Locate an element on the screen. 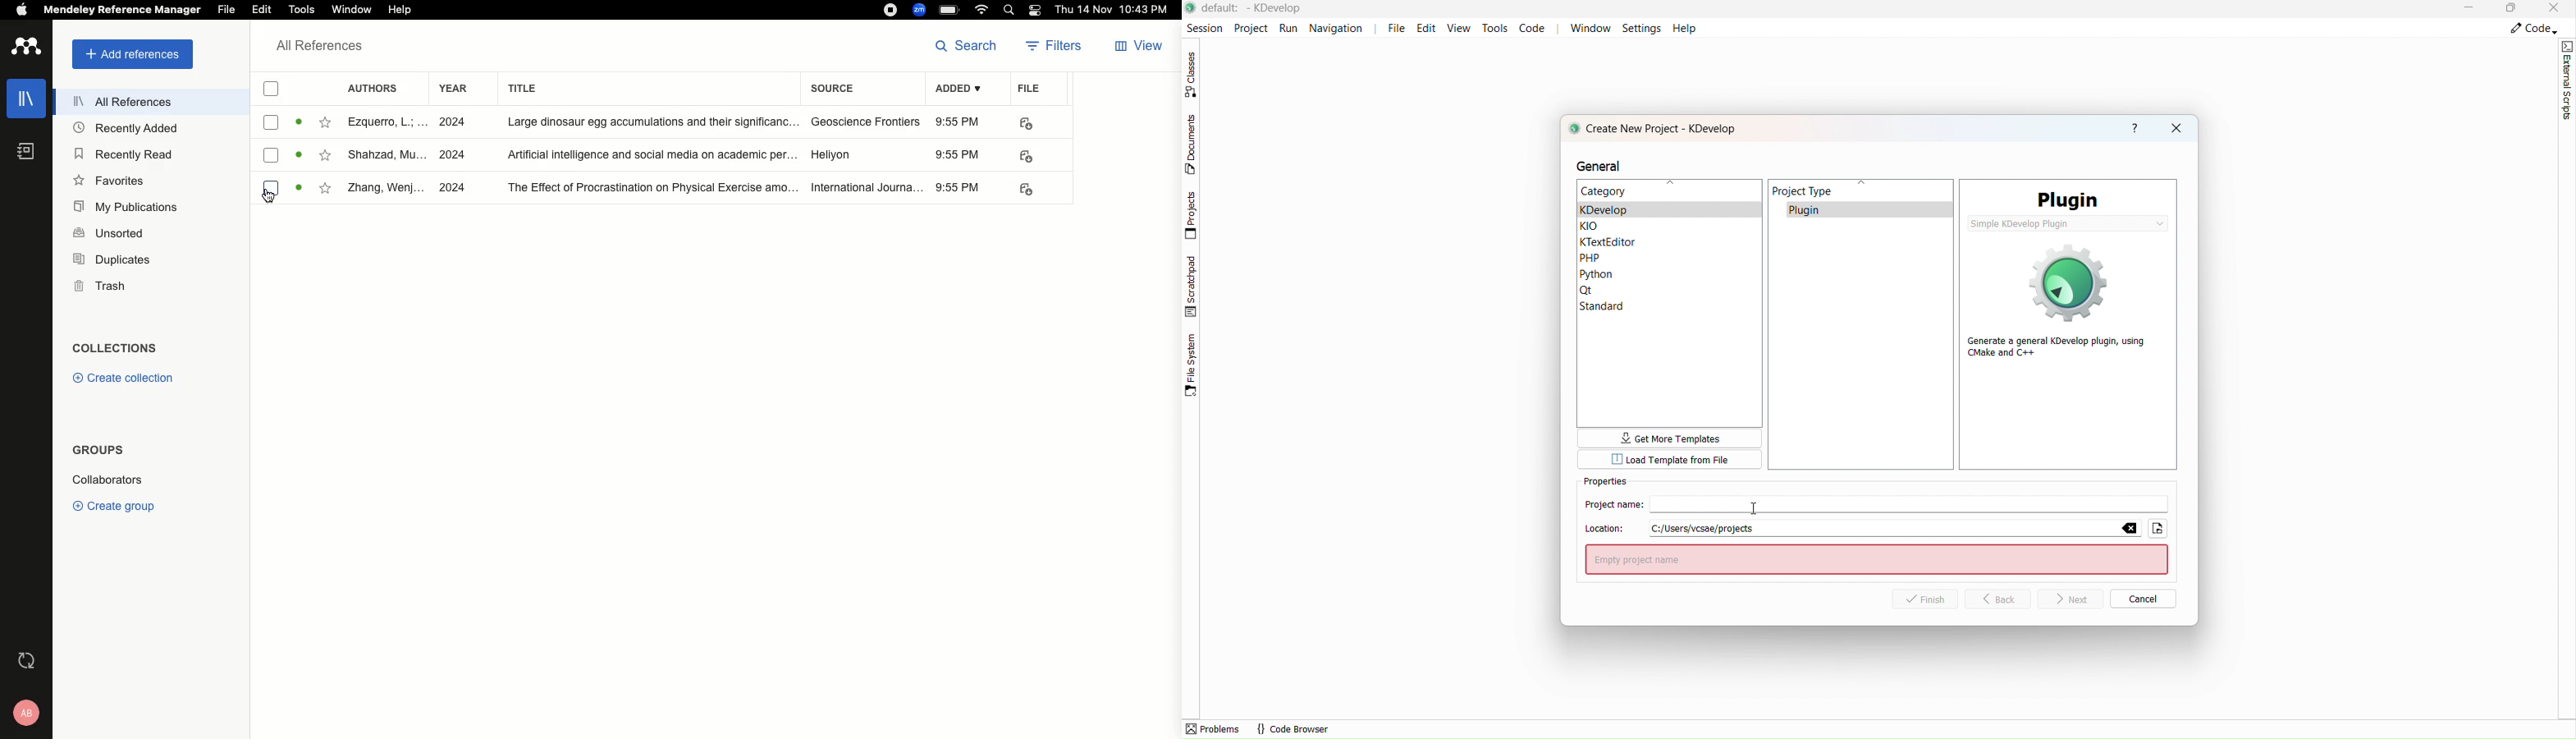 This screenshot has height=756, width=2576. Charge is located at coordinates (950, 11).